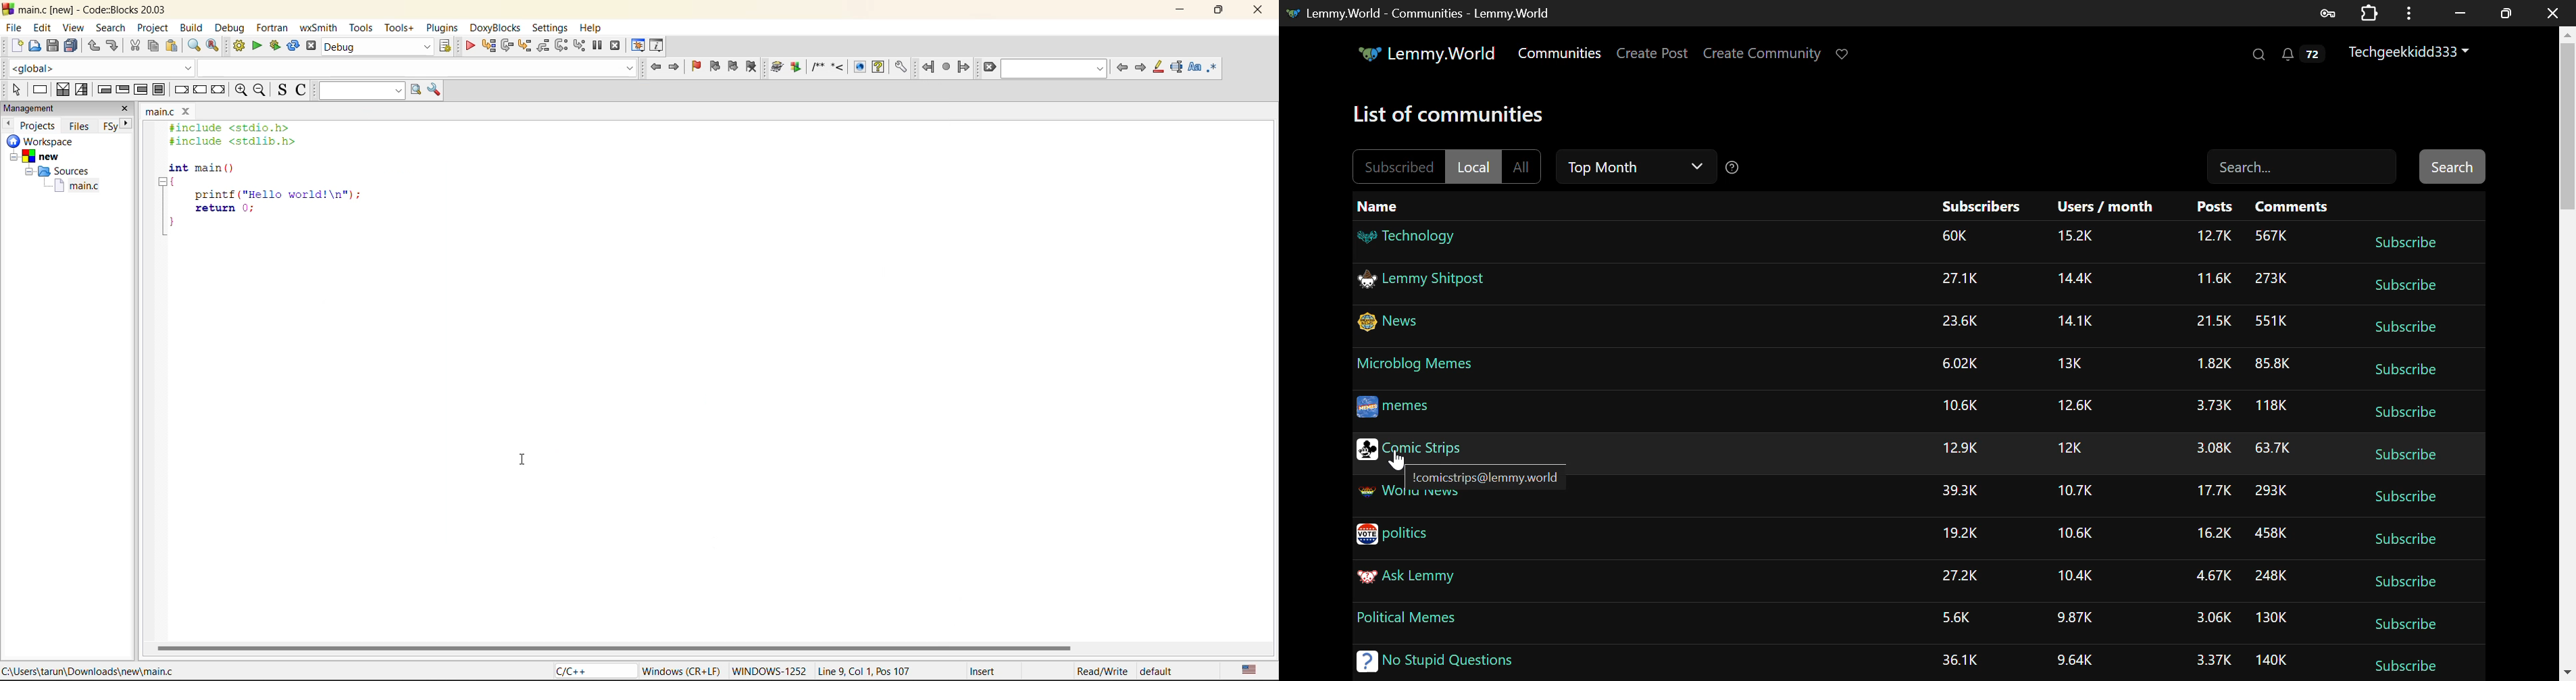 This screenshot has width=2576, height=700. Describe the element at coordinates (2450, 167) in the screenshot. I see `Search` at that location.